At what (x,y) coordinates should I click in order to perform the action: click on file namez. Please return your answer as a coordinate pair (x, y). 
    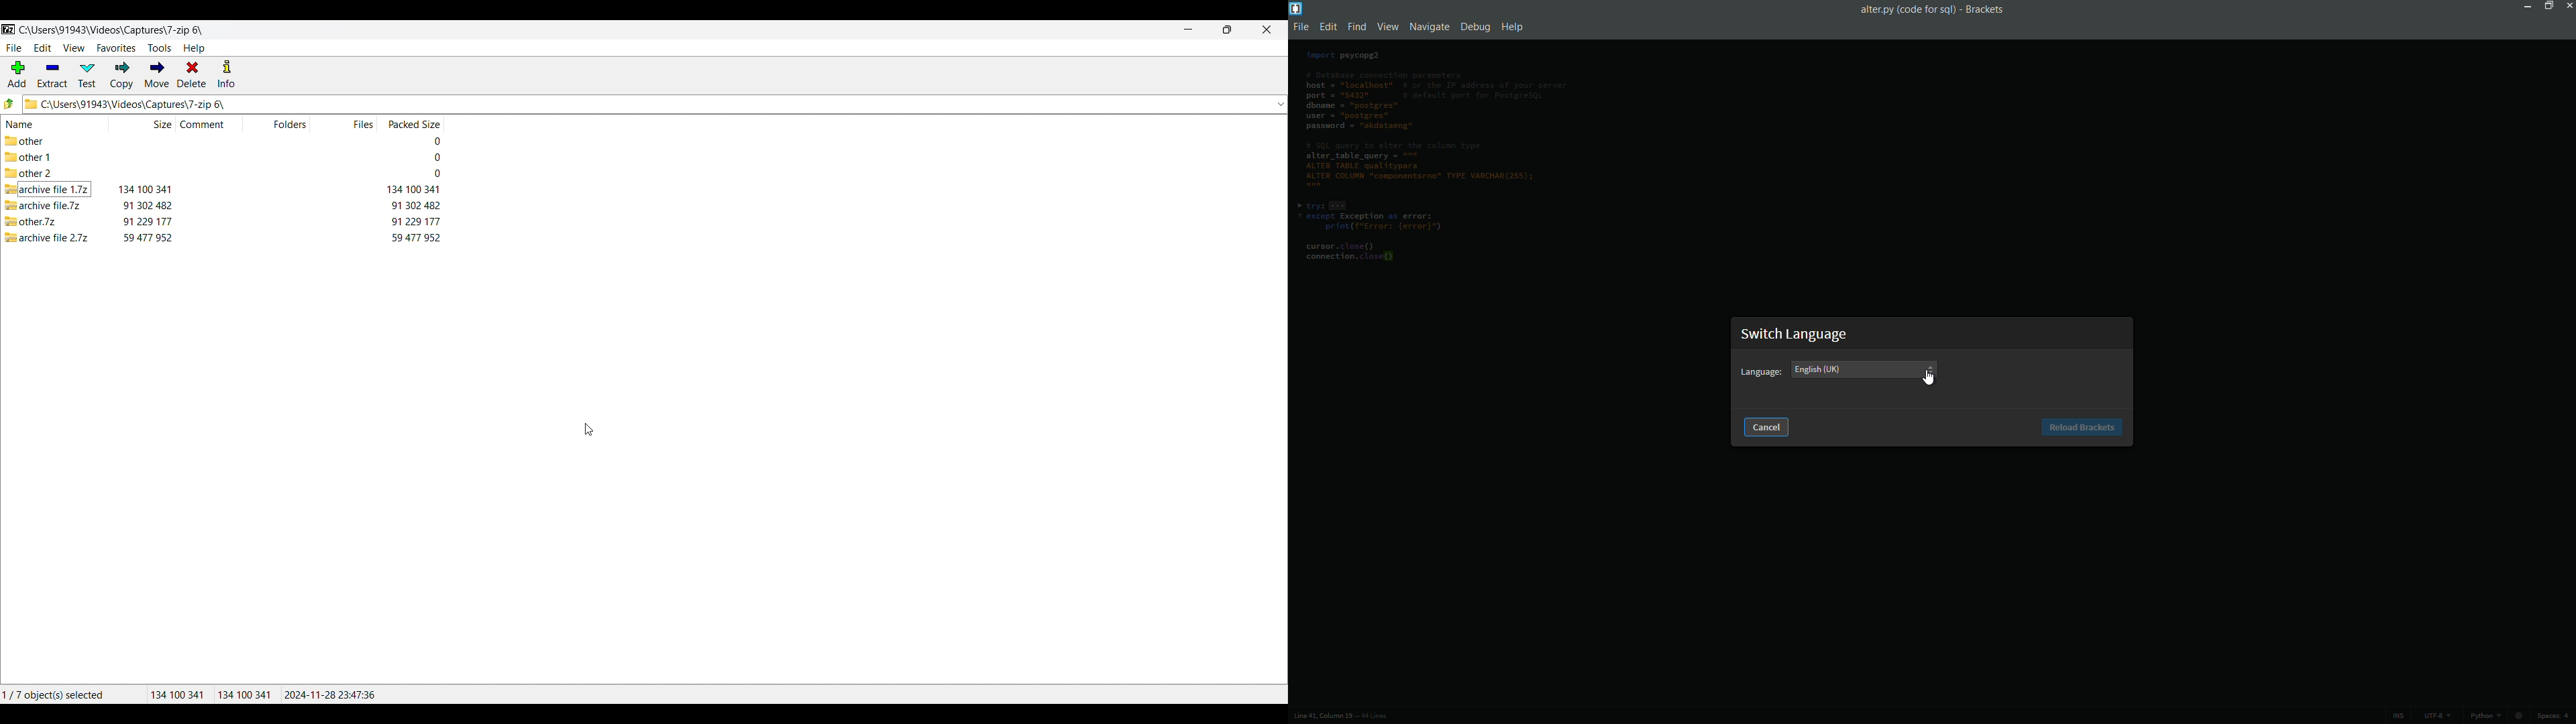
    Looking at the image, I should click on (1909, 9).